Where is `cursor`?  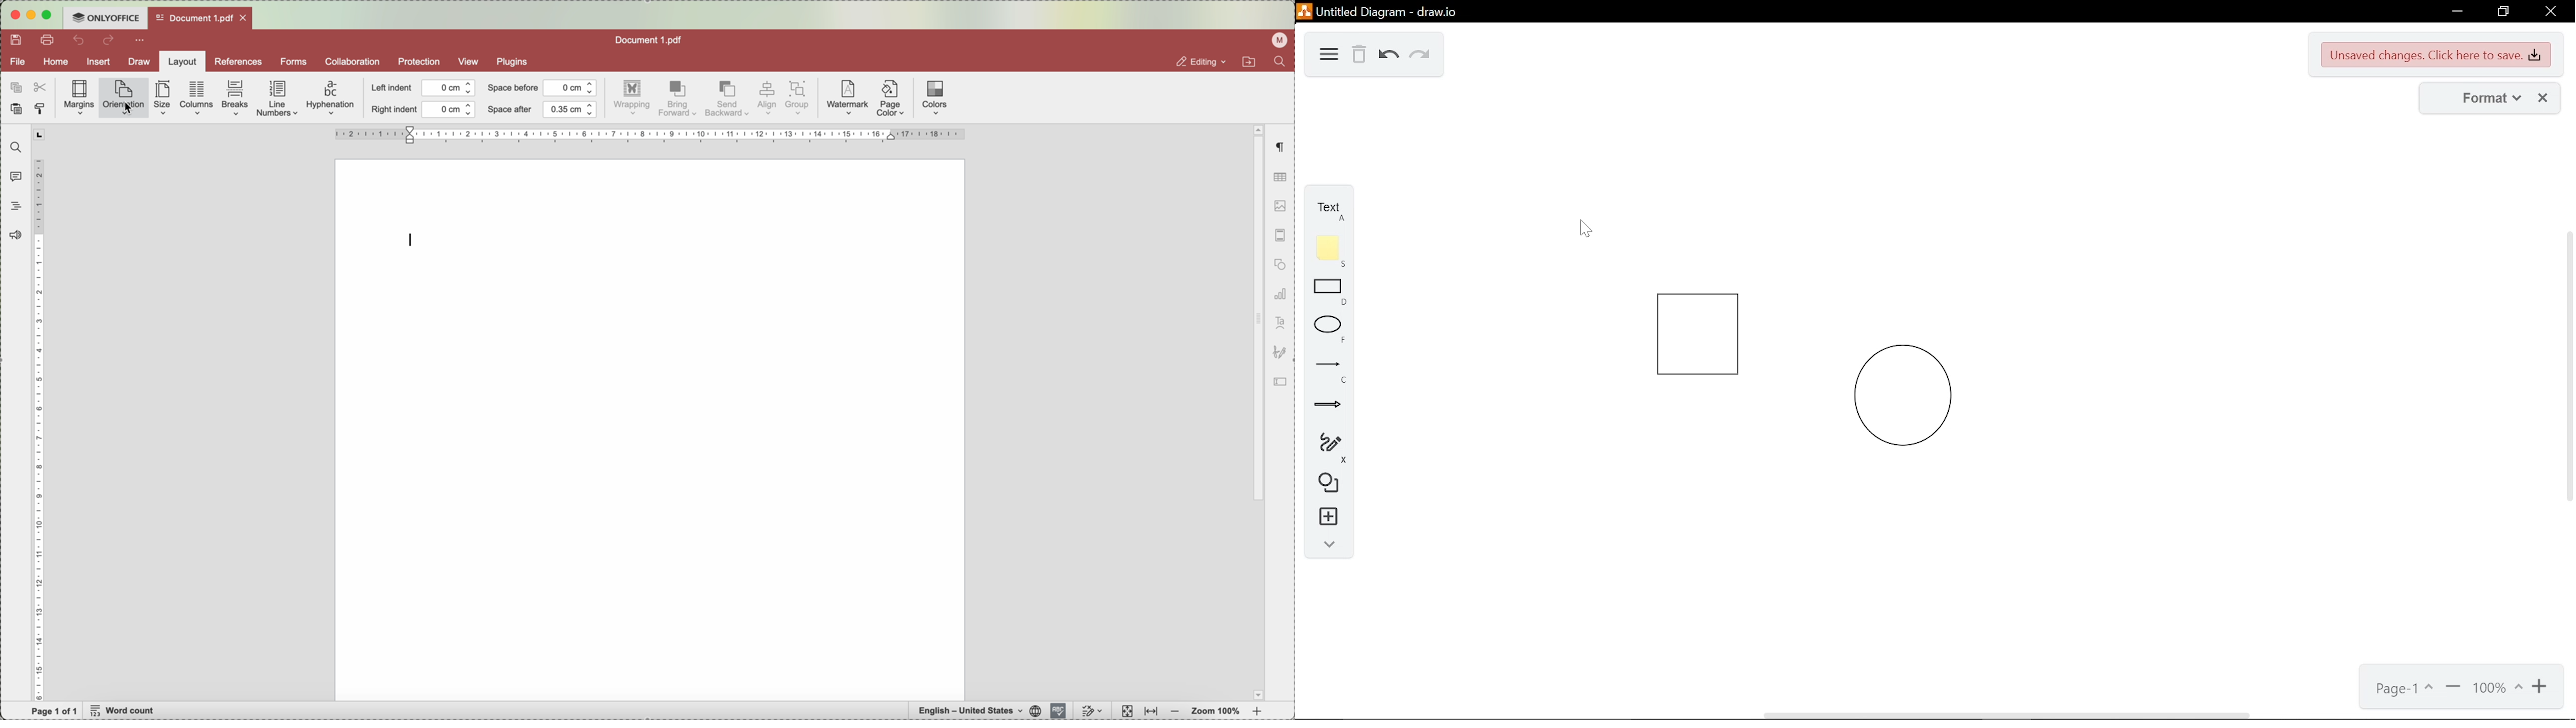 cursor is located at coordinates (131, 109).